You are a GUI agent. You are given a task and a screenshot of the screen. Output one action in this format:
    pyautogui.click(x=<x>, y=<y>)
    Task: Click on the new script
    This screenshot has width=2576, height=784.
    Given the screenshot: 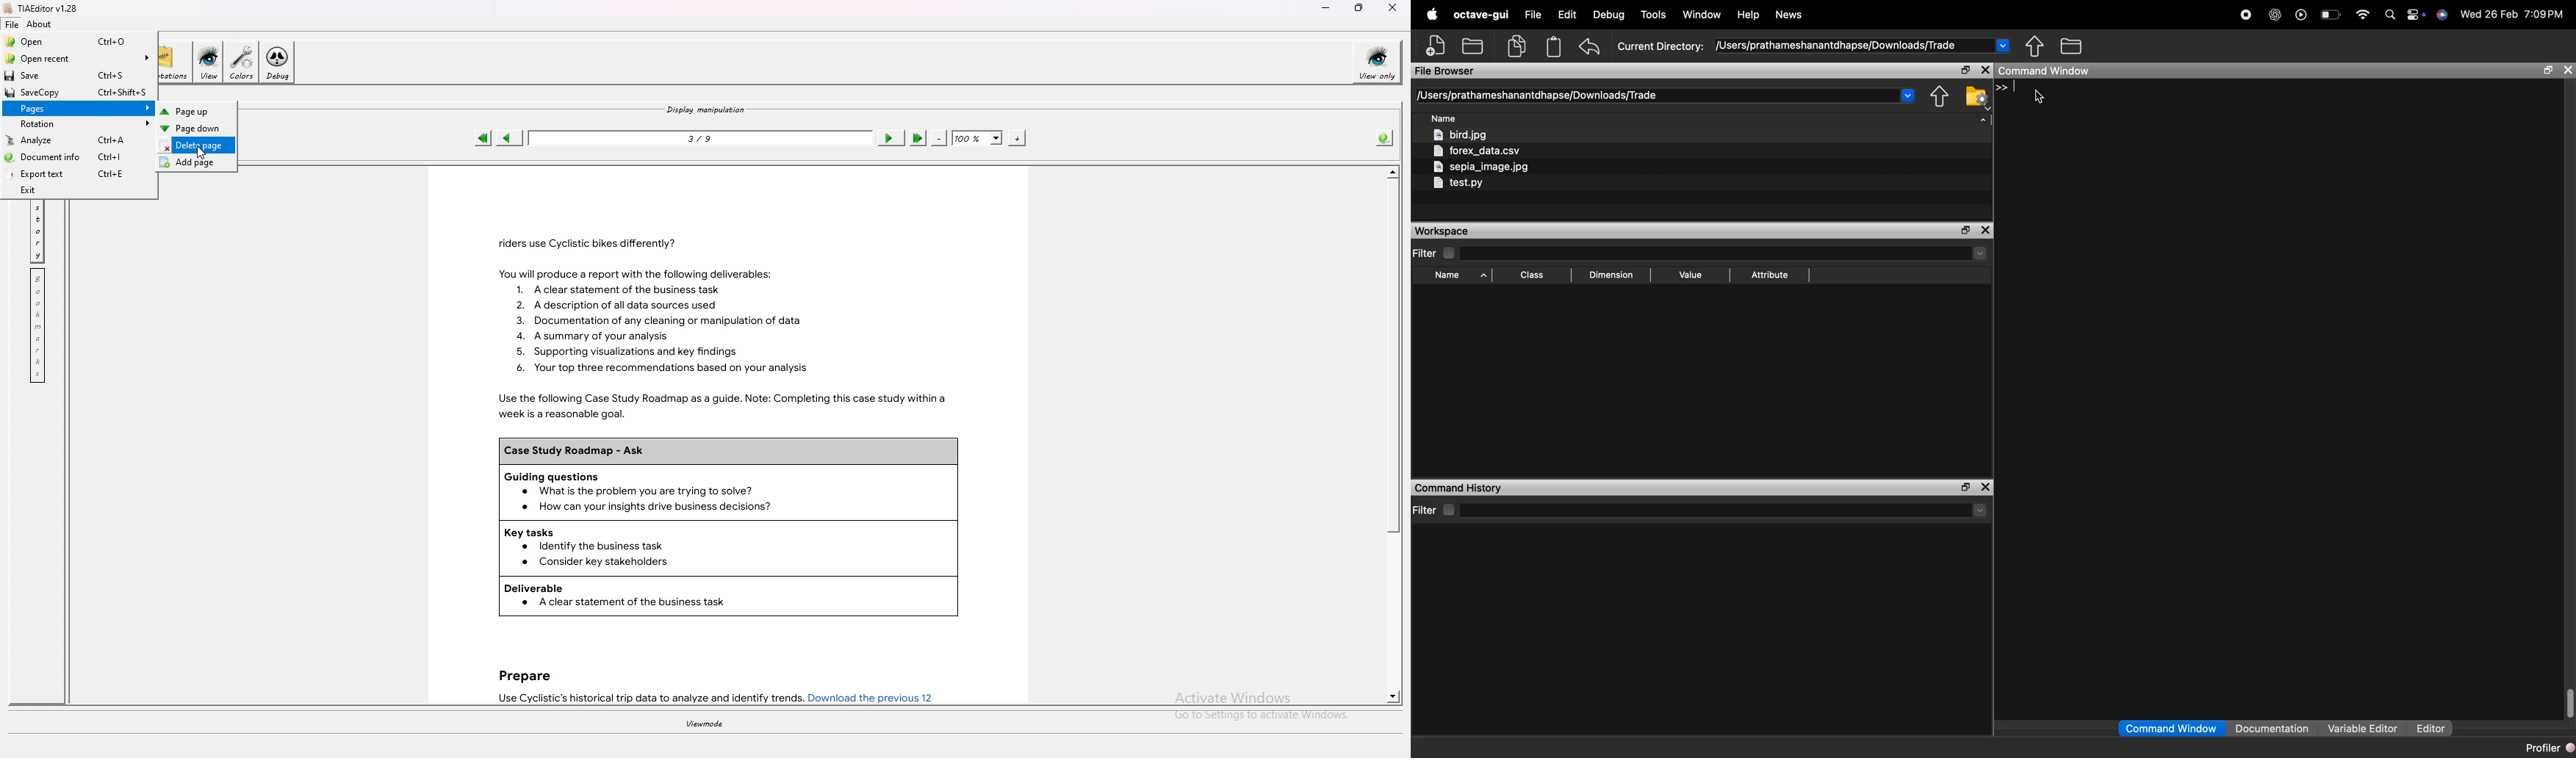 What is the action you would take?
    pyautogui.click(x=1436, y=46)
    